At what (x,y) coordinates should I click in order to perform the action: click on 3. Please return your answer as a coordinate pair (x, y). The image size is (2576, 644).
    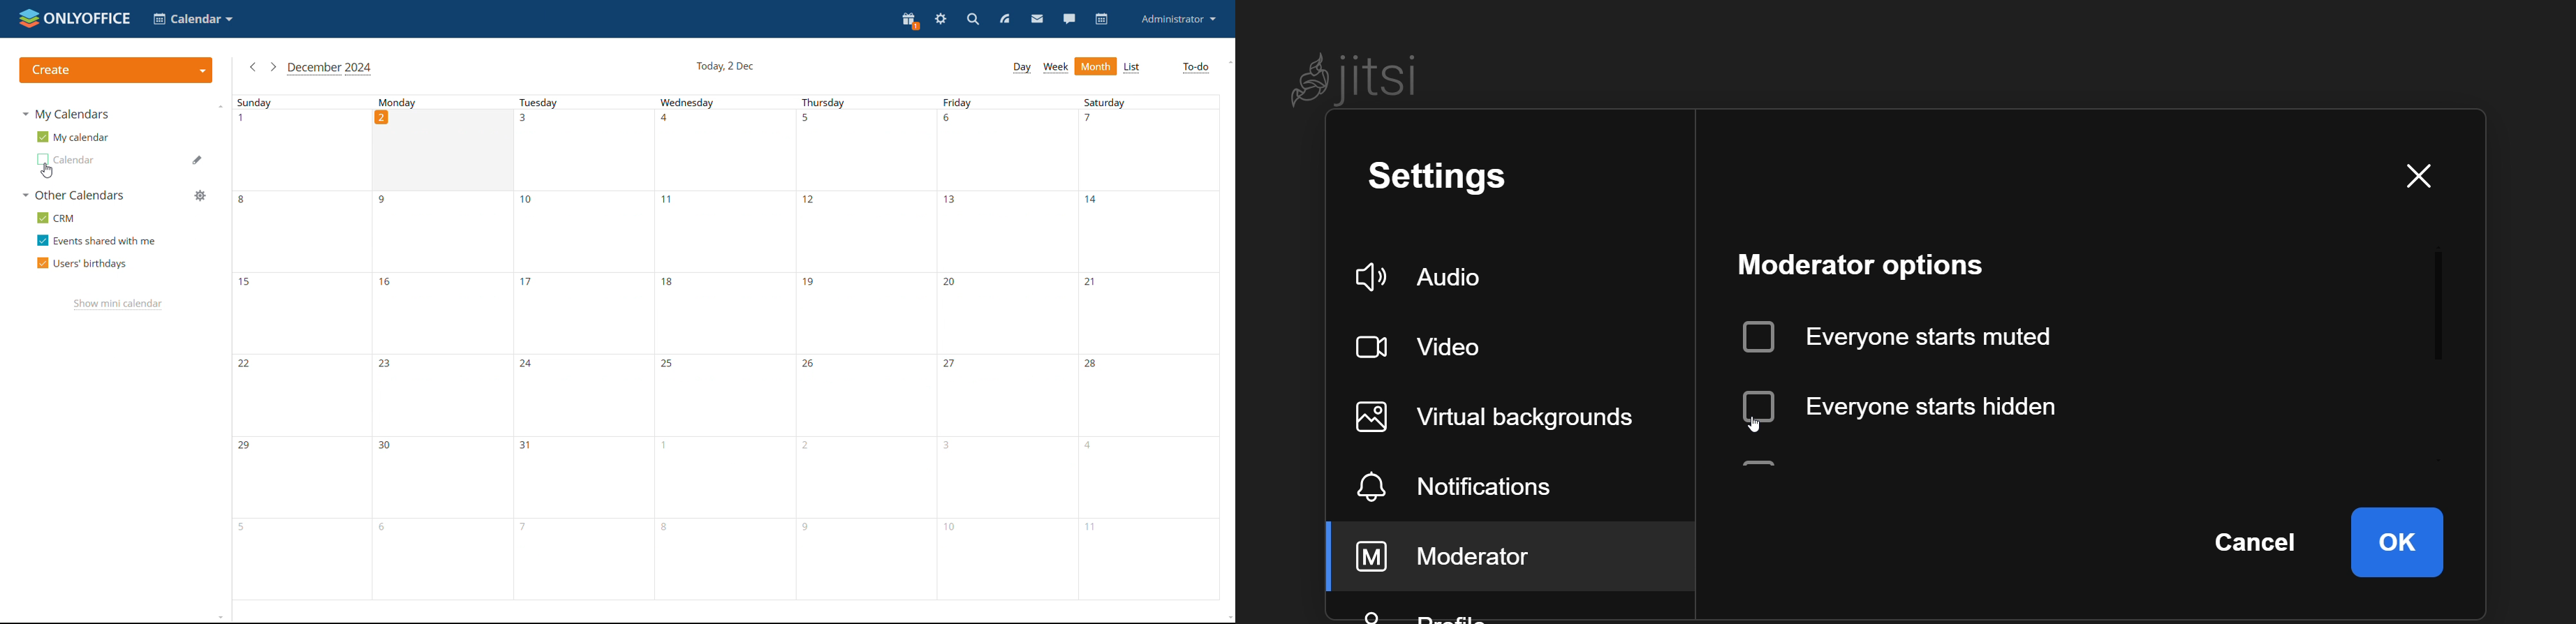
    Looking at the image, I should click on (584, 150).